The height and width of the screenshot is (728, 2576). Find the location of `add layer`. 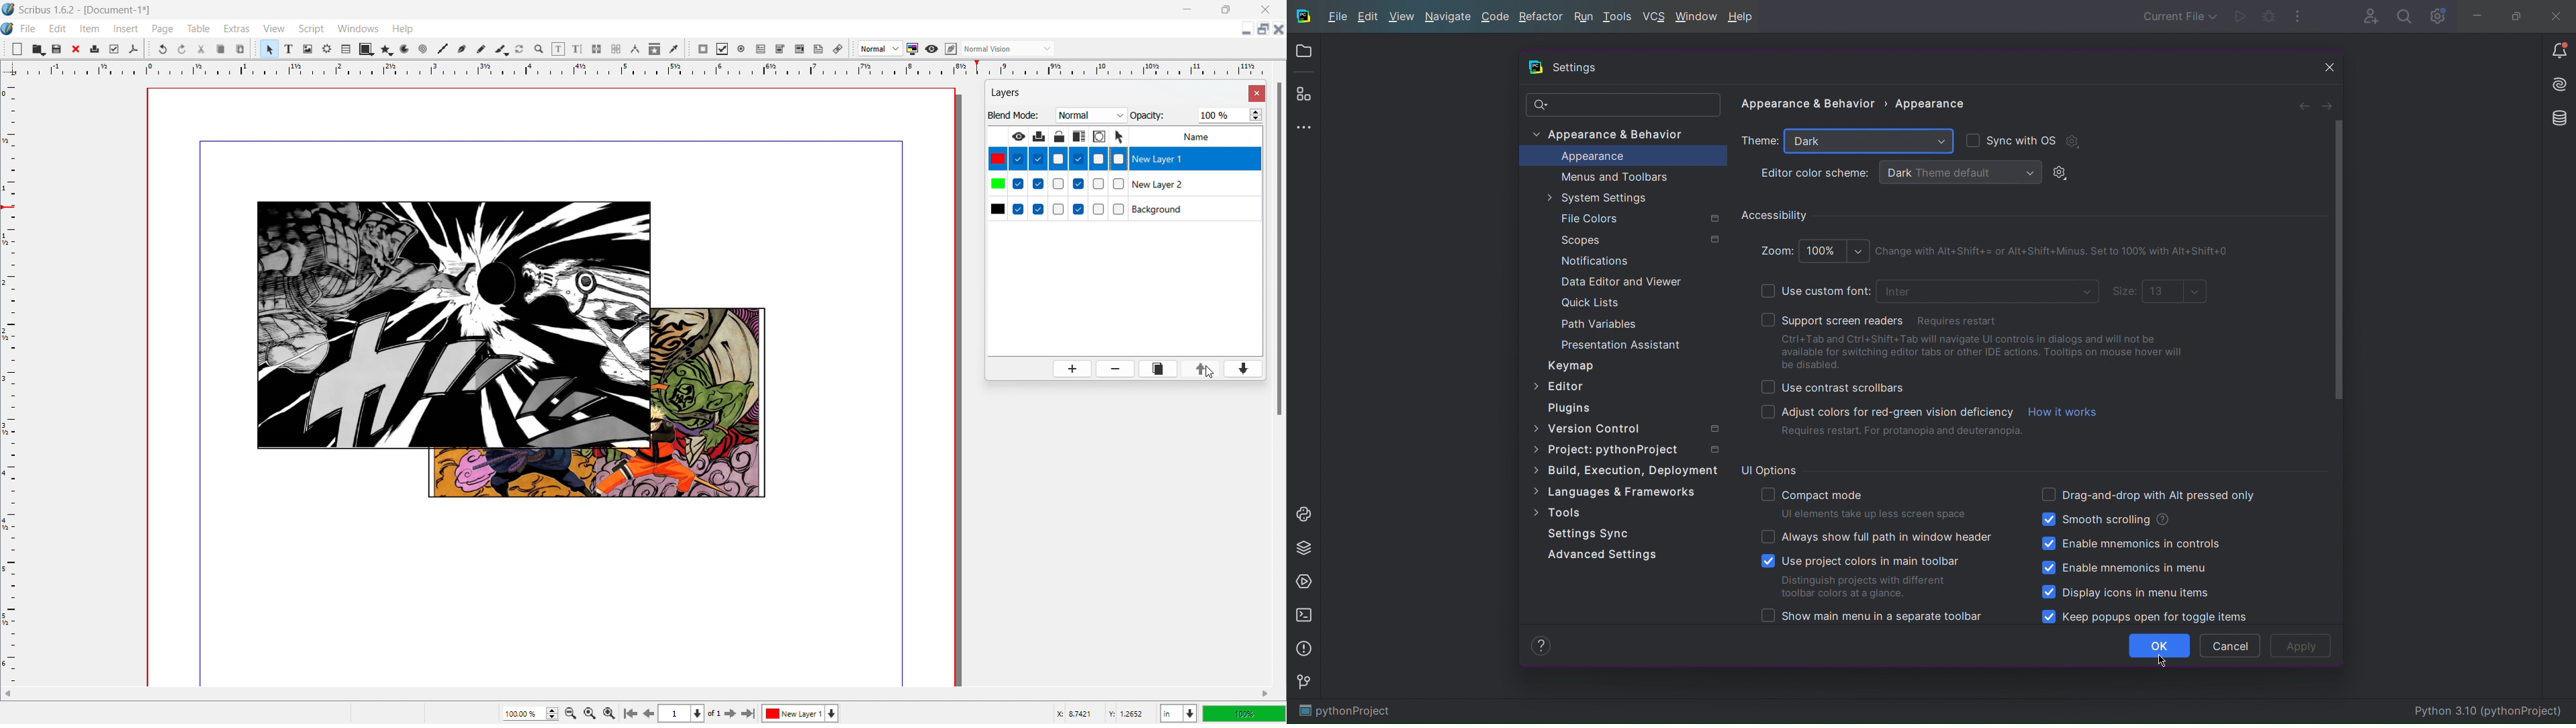

add layer is located at coordinates (1072, 369).